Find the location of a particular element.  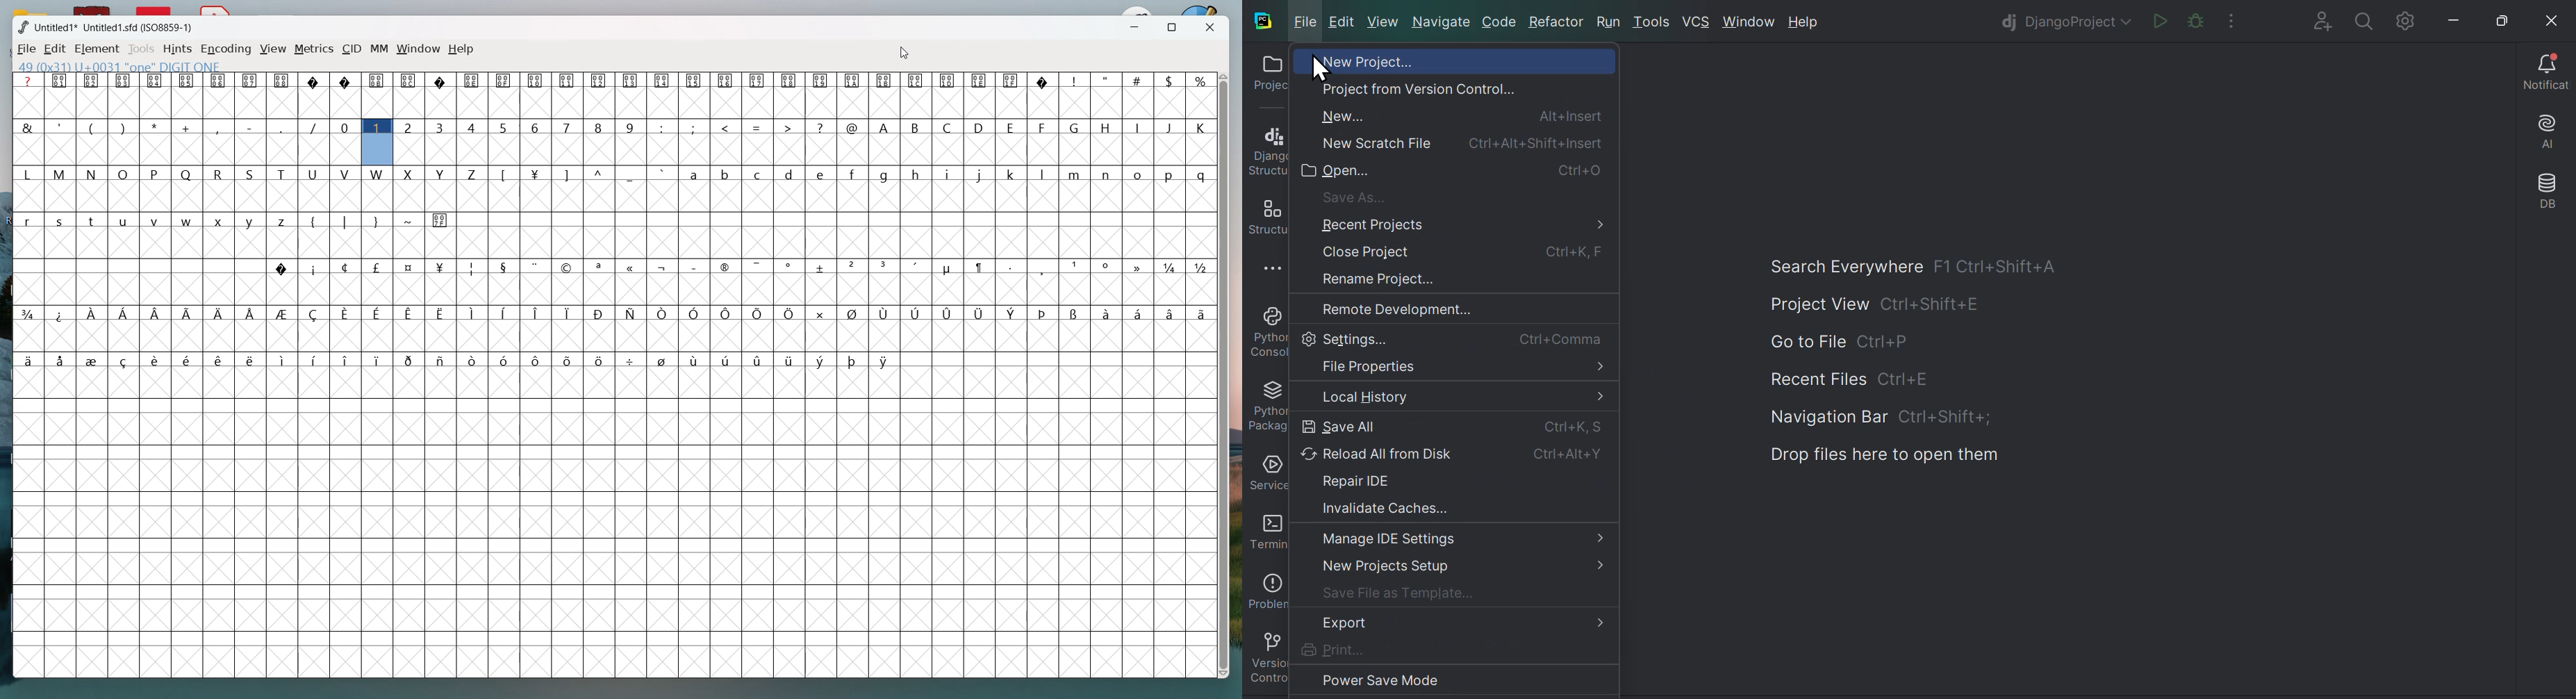

vertical scrollbar is located at coordinates (1227, 375).